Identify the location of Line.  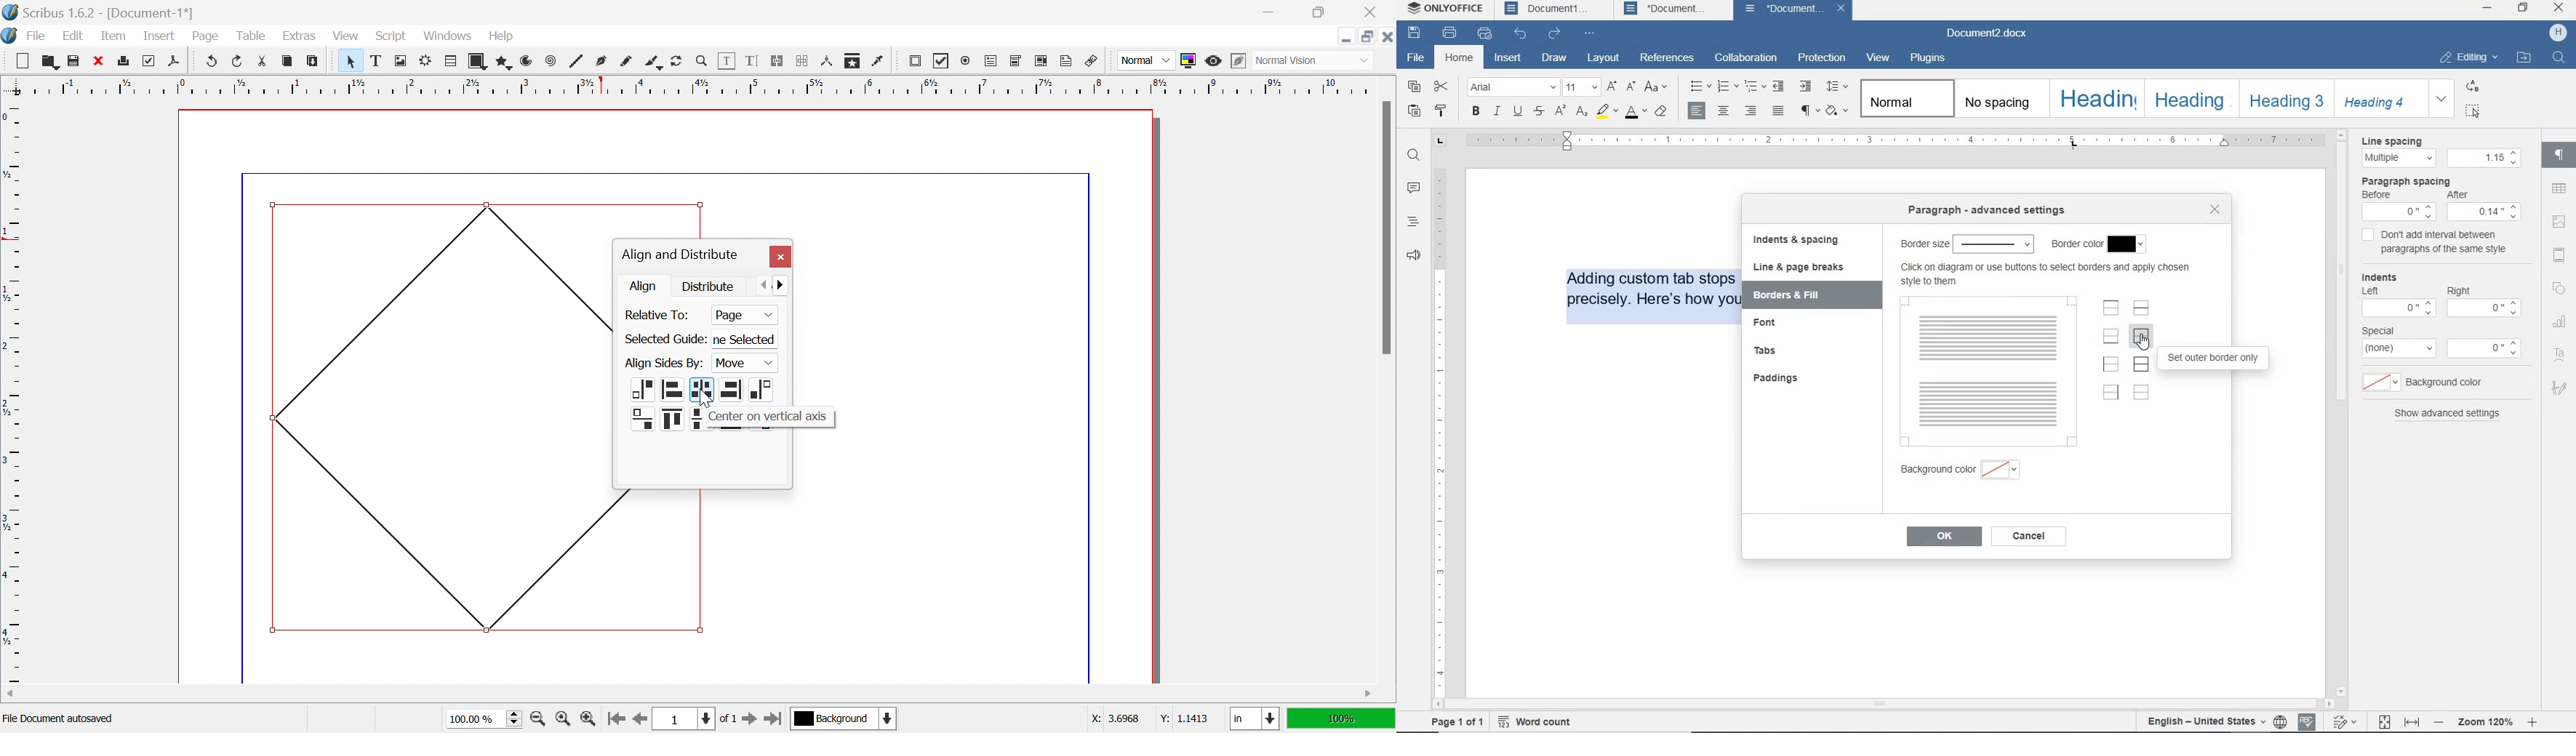
(577, 60).